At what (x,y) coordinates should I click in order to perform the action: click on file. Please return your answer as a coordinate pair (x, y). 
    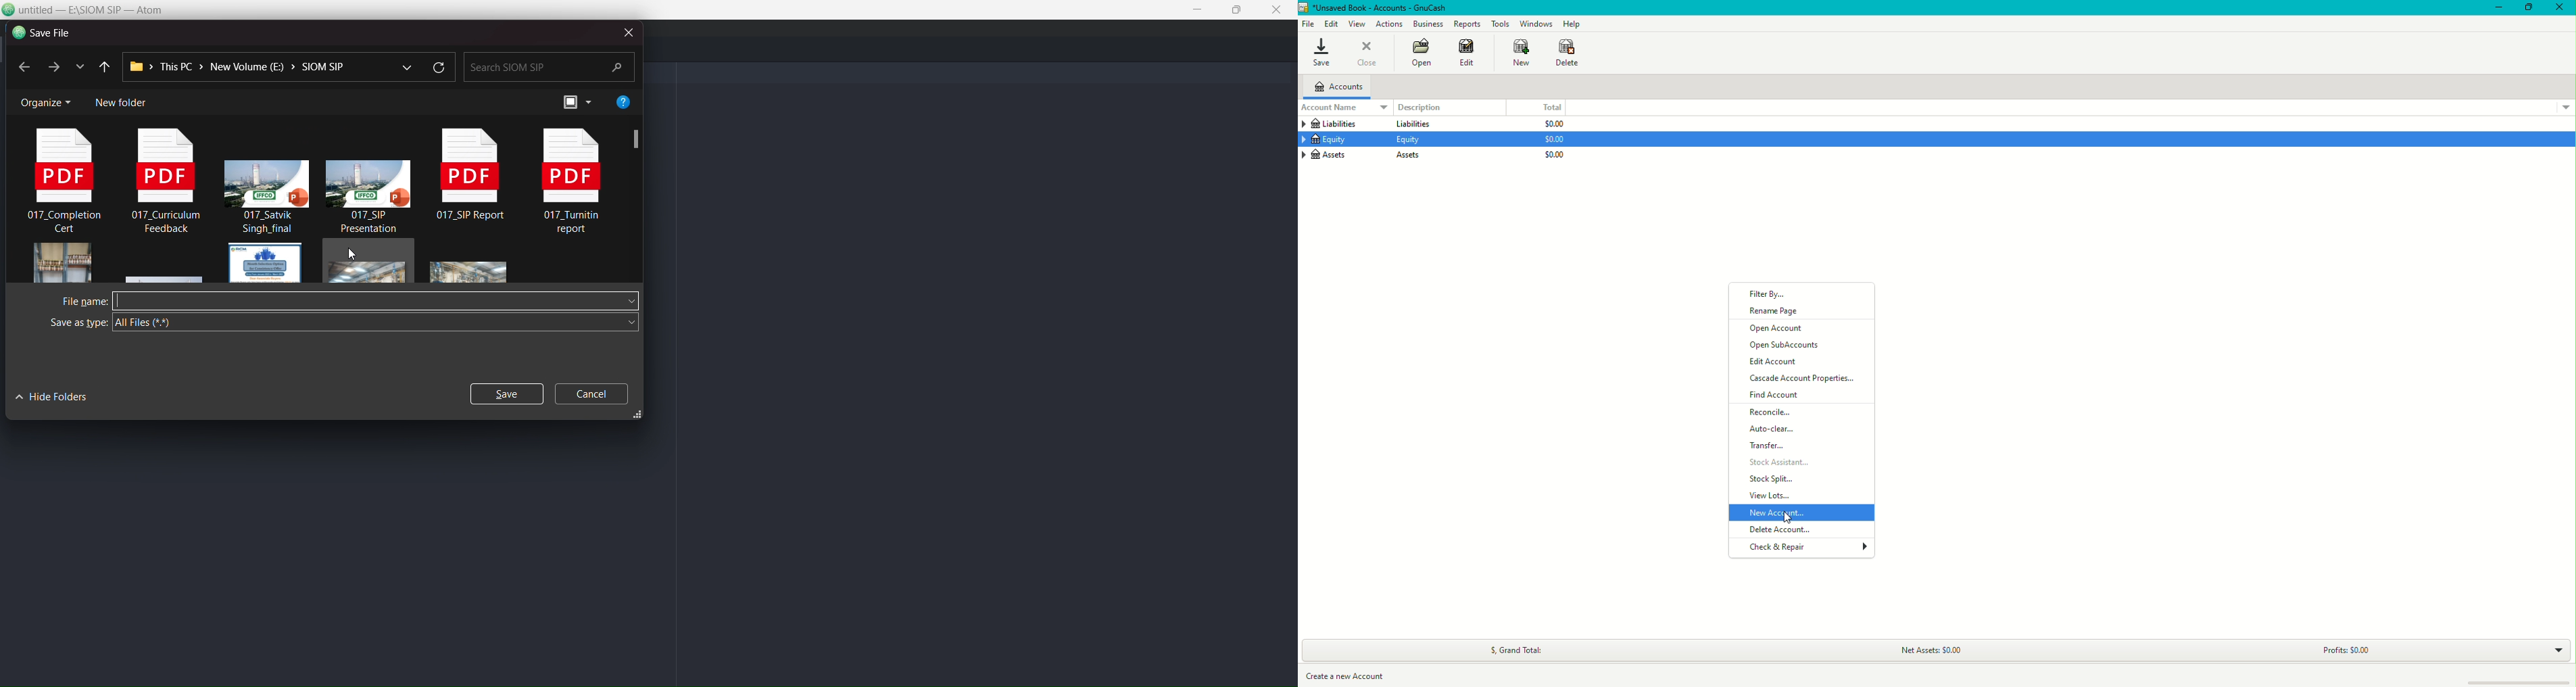
    Looking at the image, I should click on (262, 262).